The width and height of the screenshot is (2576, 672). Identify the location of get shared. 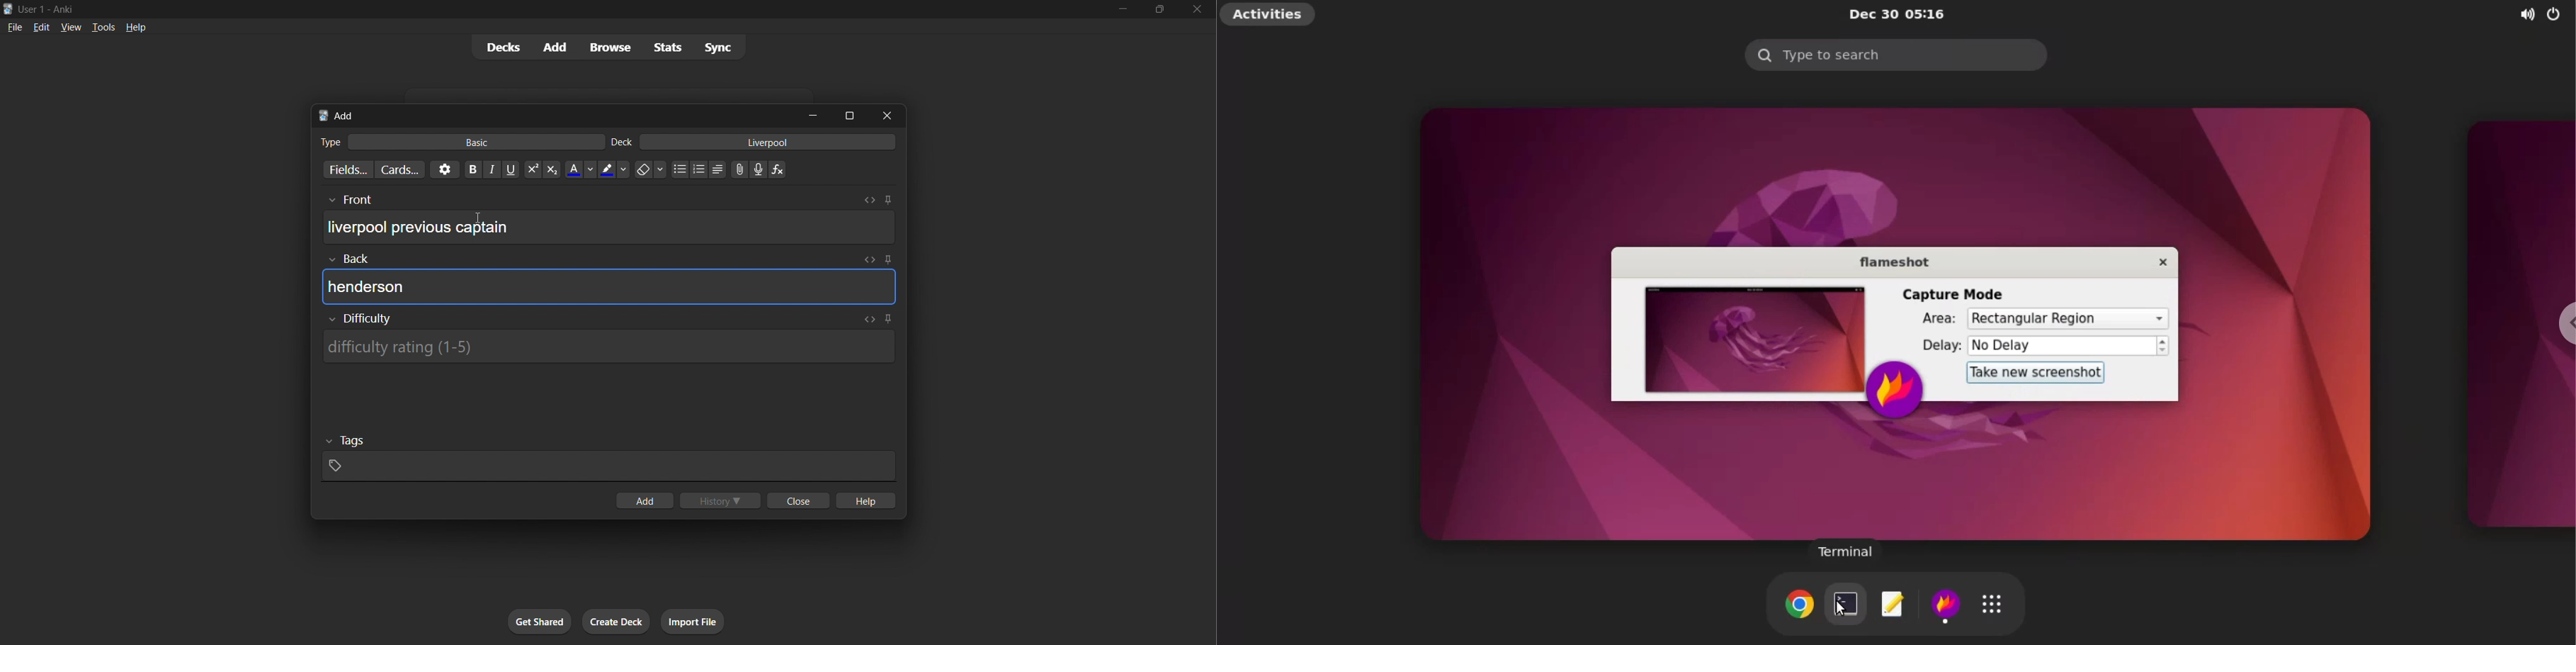
(541, 622).